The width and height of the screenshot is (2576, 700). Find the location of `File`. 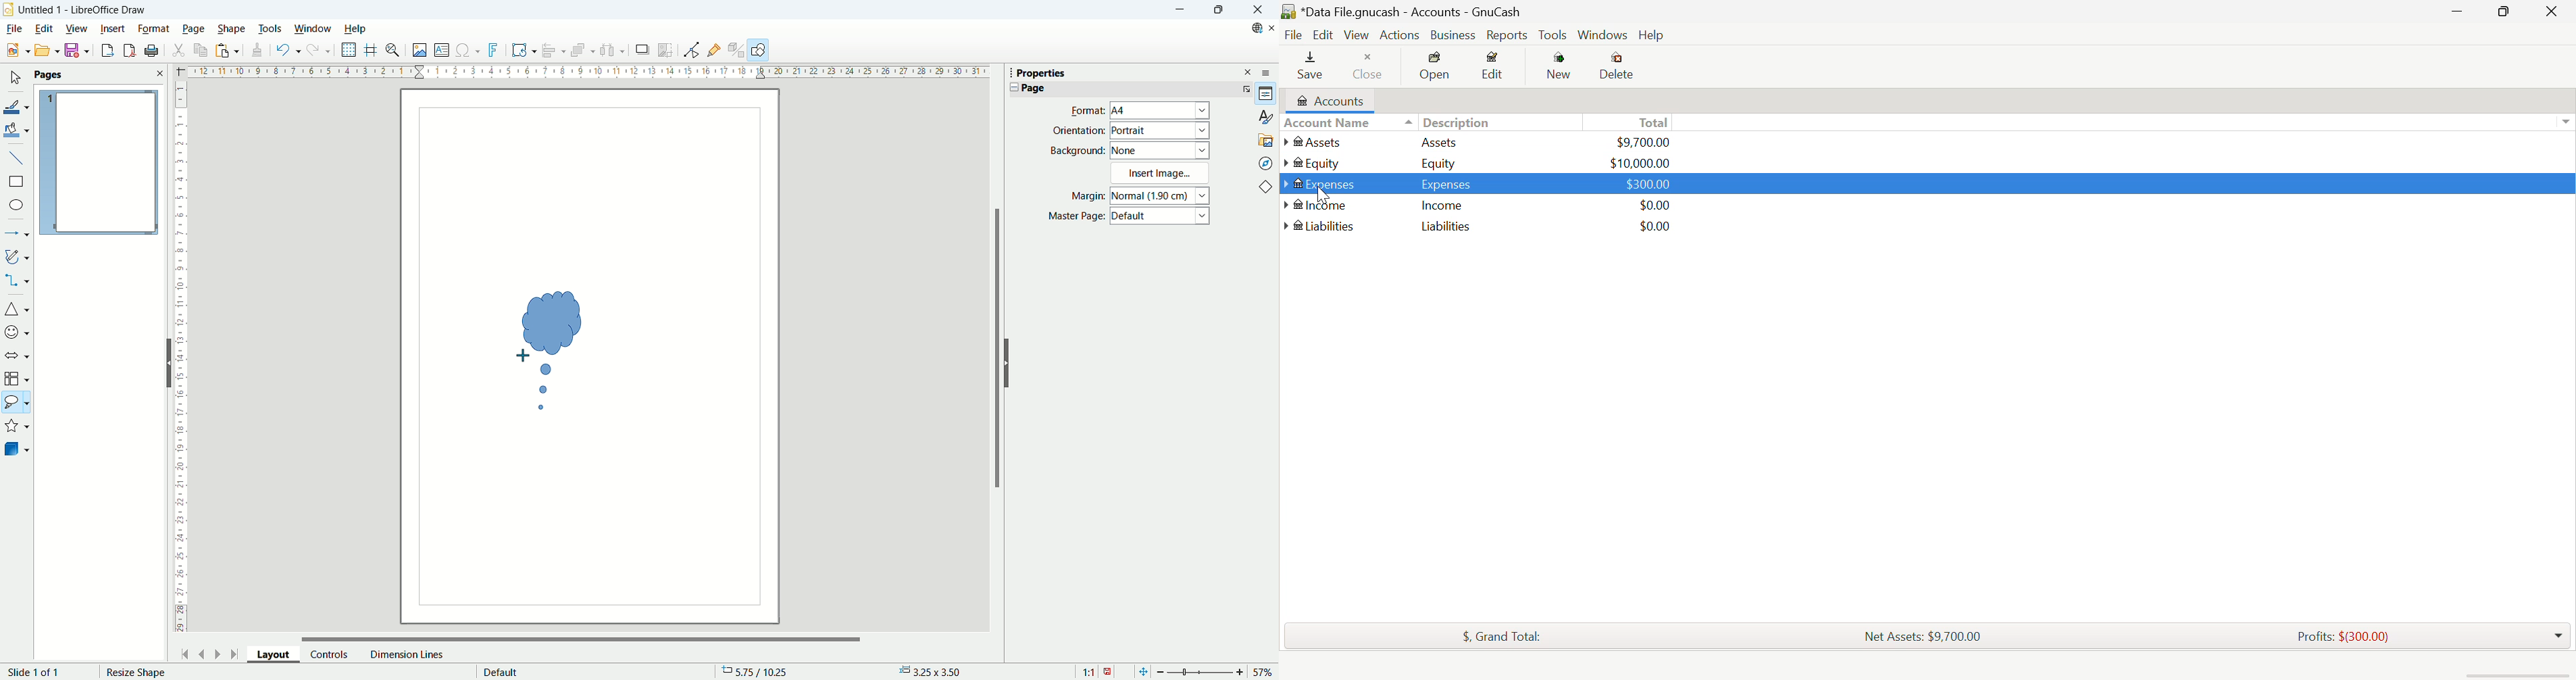

File is located at coordinates (1294, 36).